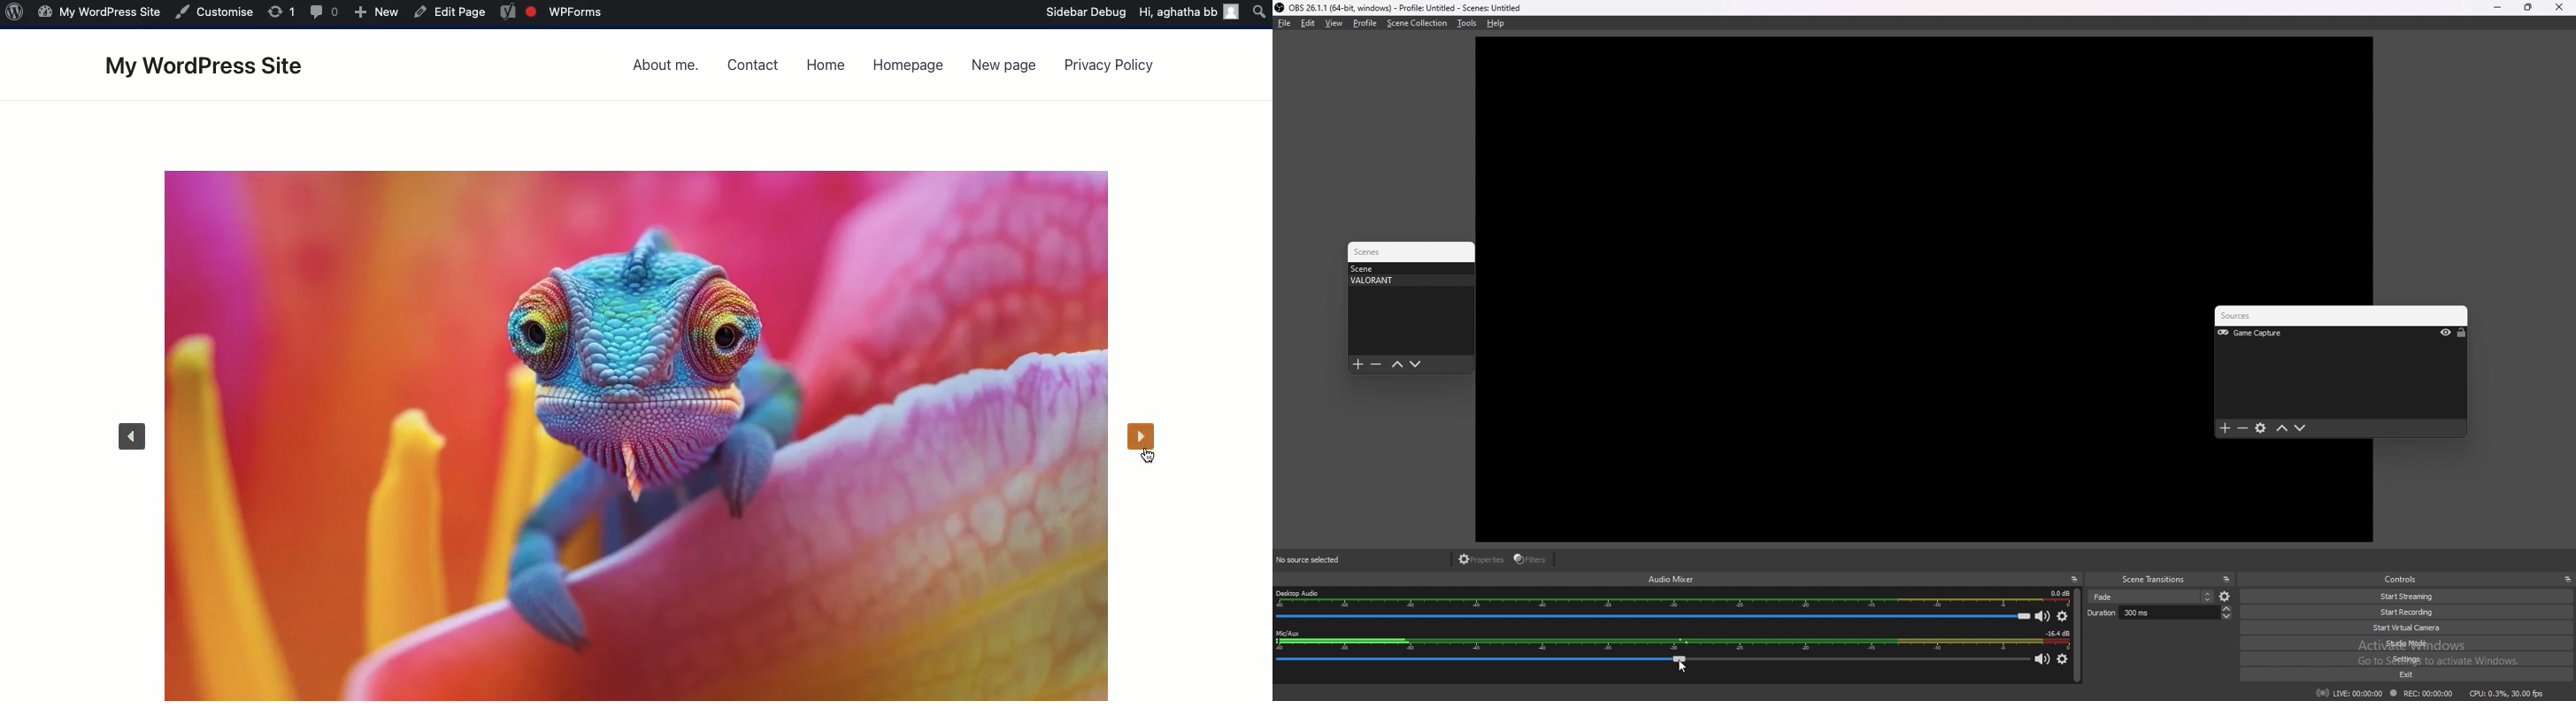 This screenshot has width=2576, height=728. What do you see at coordinates (2159, 612) in the screenshot?
I see `duration` at bounding box center [2159, 612].